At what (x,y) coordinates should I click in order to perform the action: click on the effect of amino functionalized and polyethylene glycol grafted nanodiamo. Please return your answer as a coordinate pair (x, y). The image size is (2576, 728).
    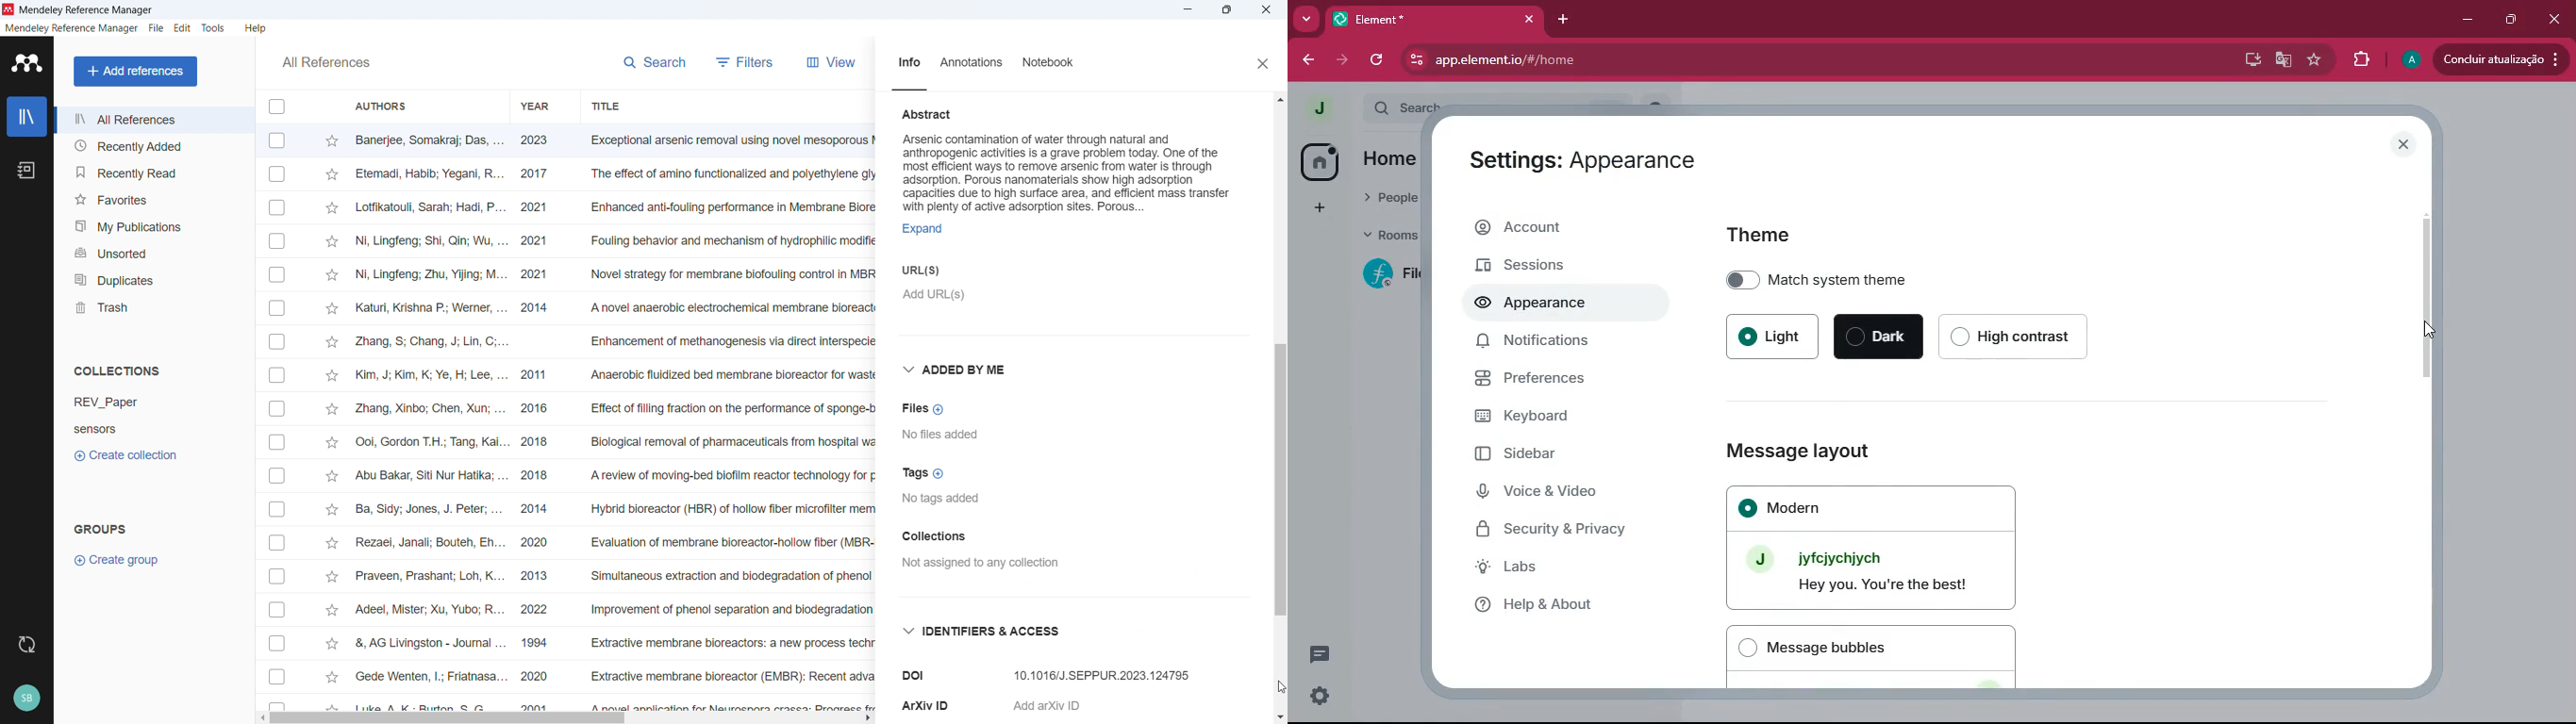
    Looking at the image, I should click on (731, 176).